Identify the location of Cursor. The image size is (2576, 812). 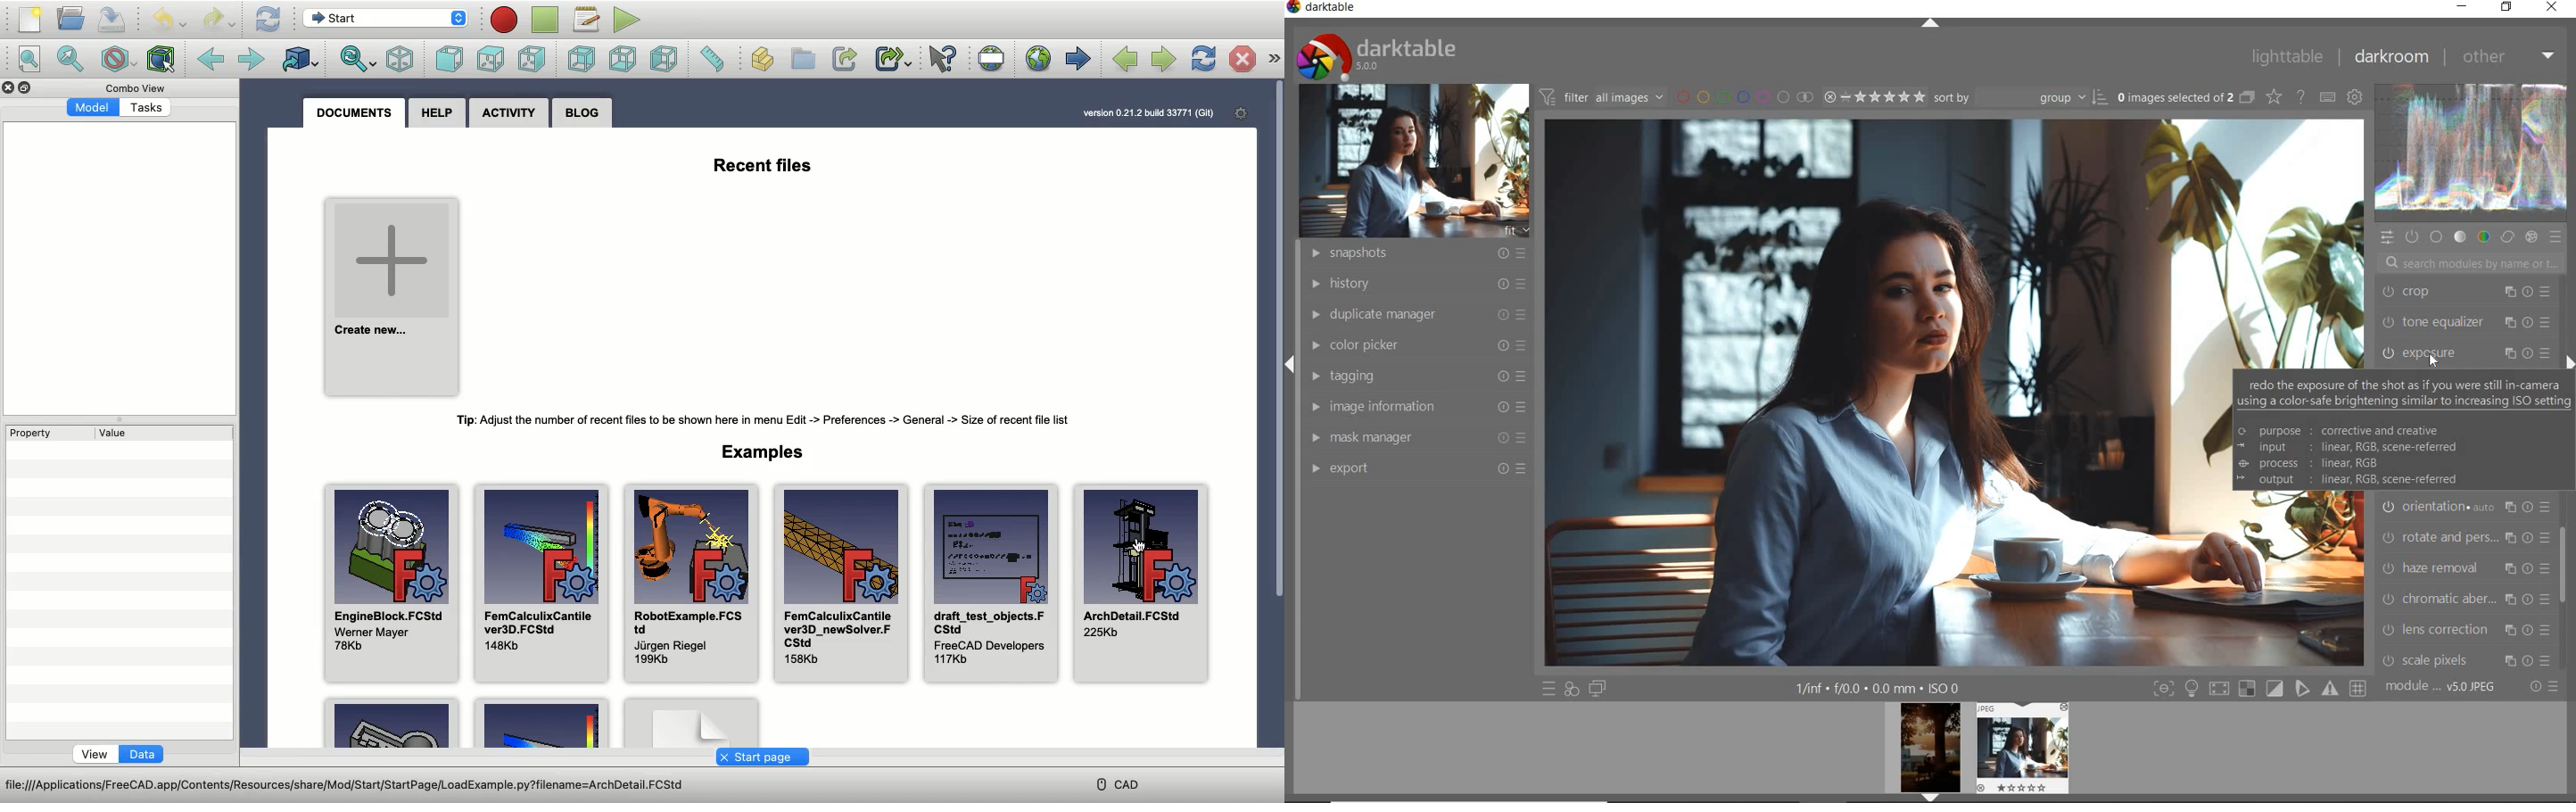
(2434, 362).